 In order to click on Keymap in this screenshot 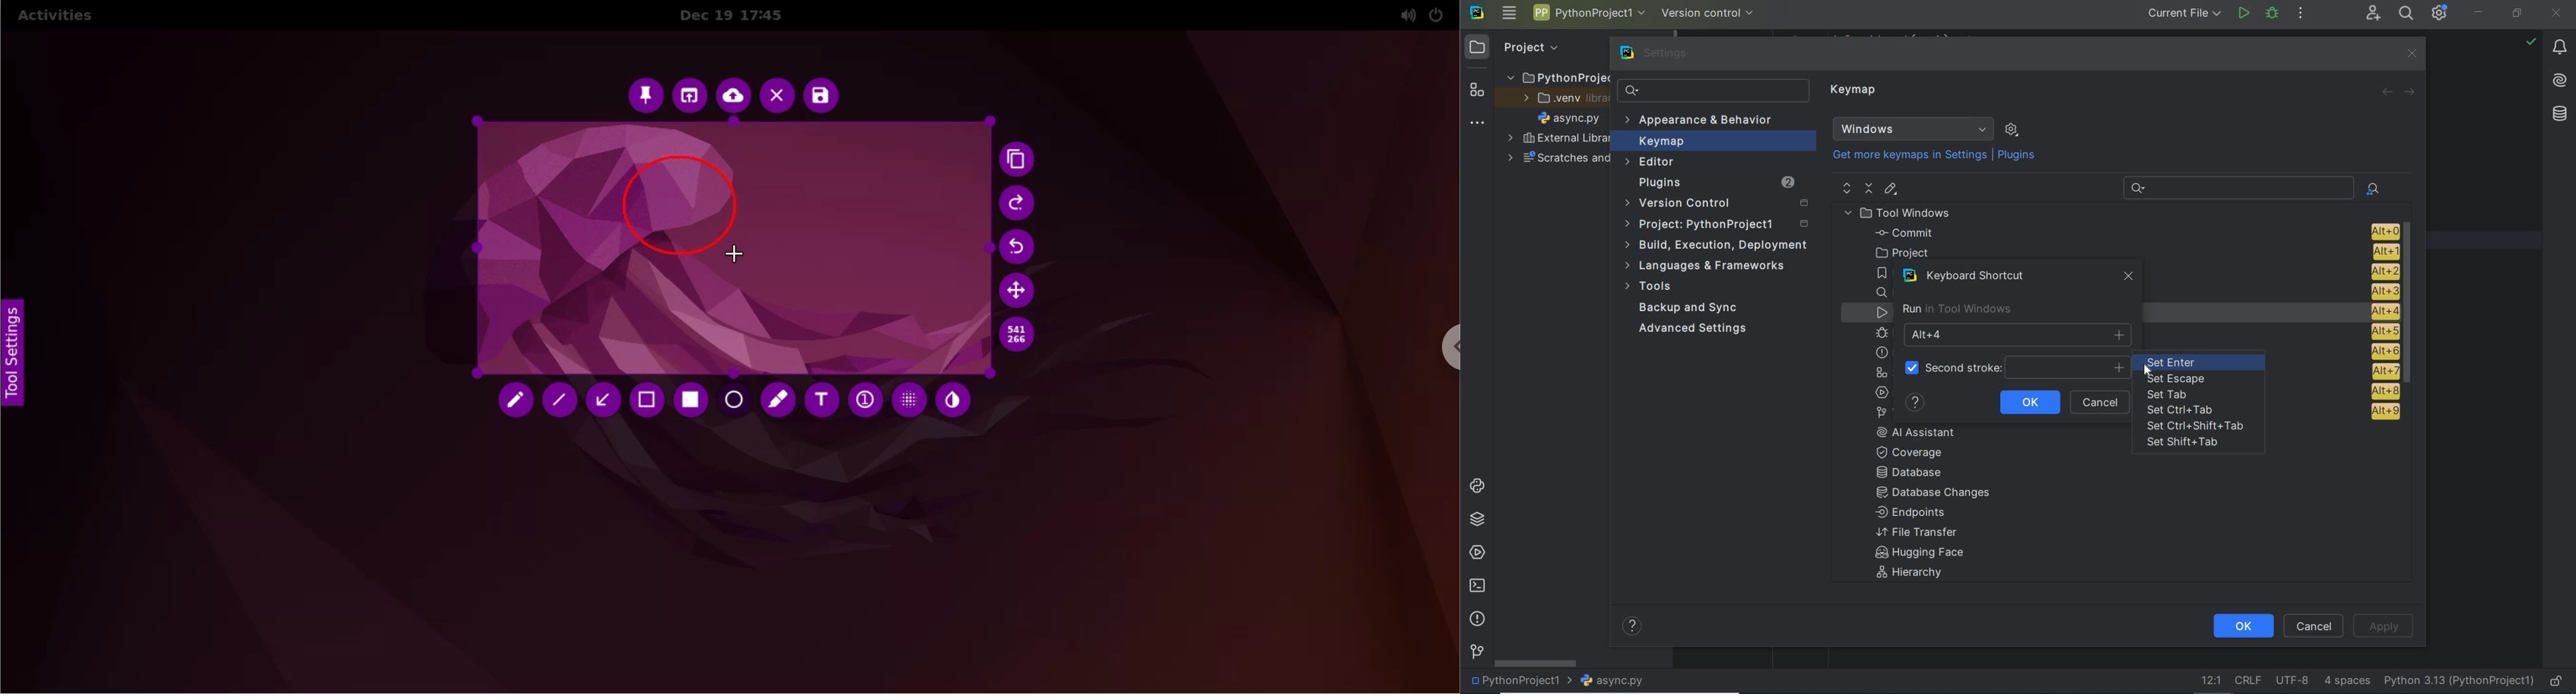, I will do `click(1713, 141)`.